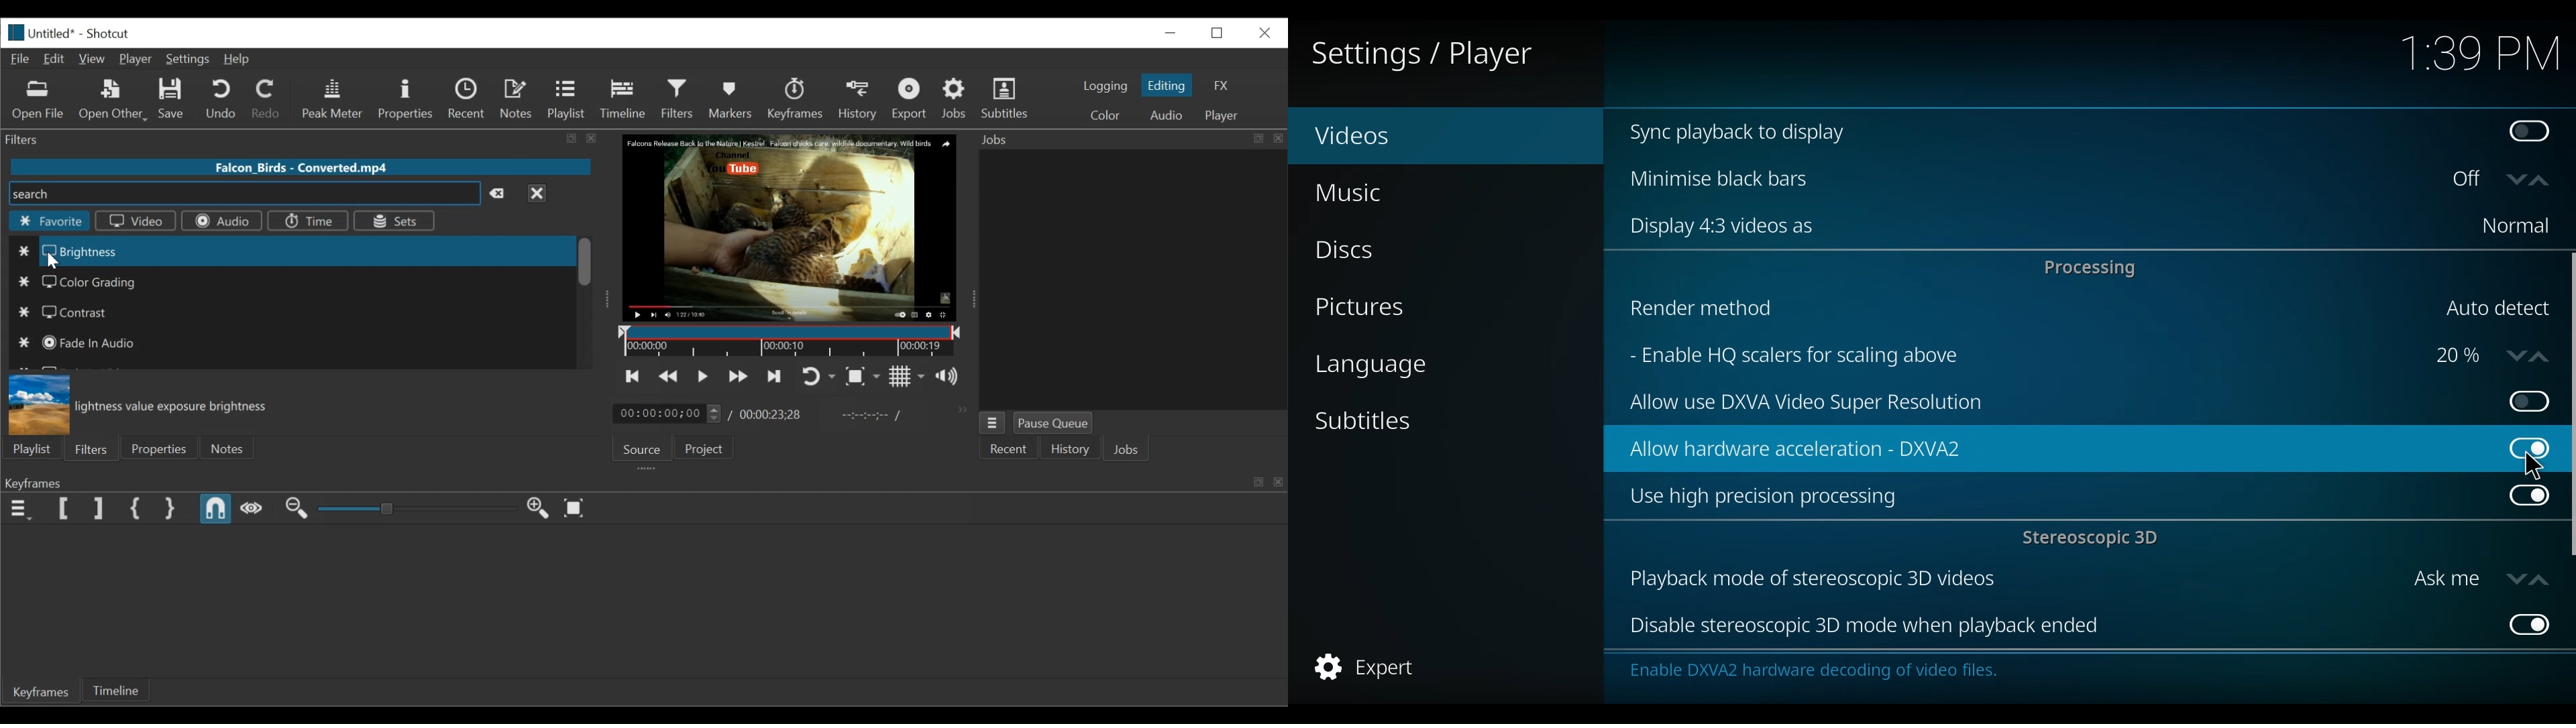  What do you see at coordinates (1218, 33) in the screenshot?
I see `minimize` at bounding box center [1218, 33].